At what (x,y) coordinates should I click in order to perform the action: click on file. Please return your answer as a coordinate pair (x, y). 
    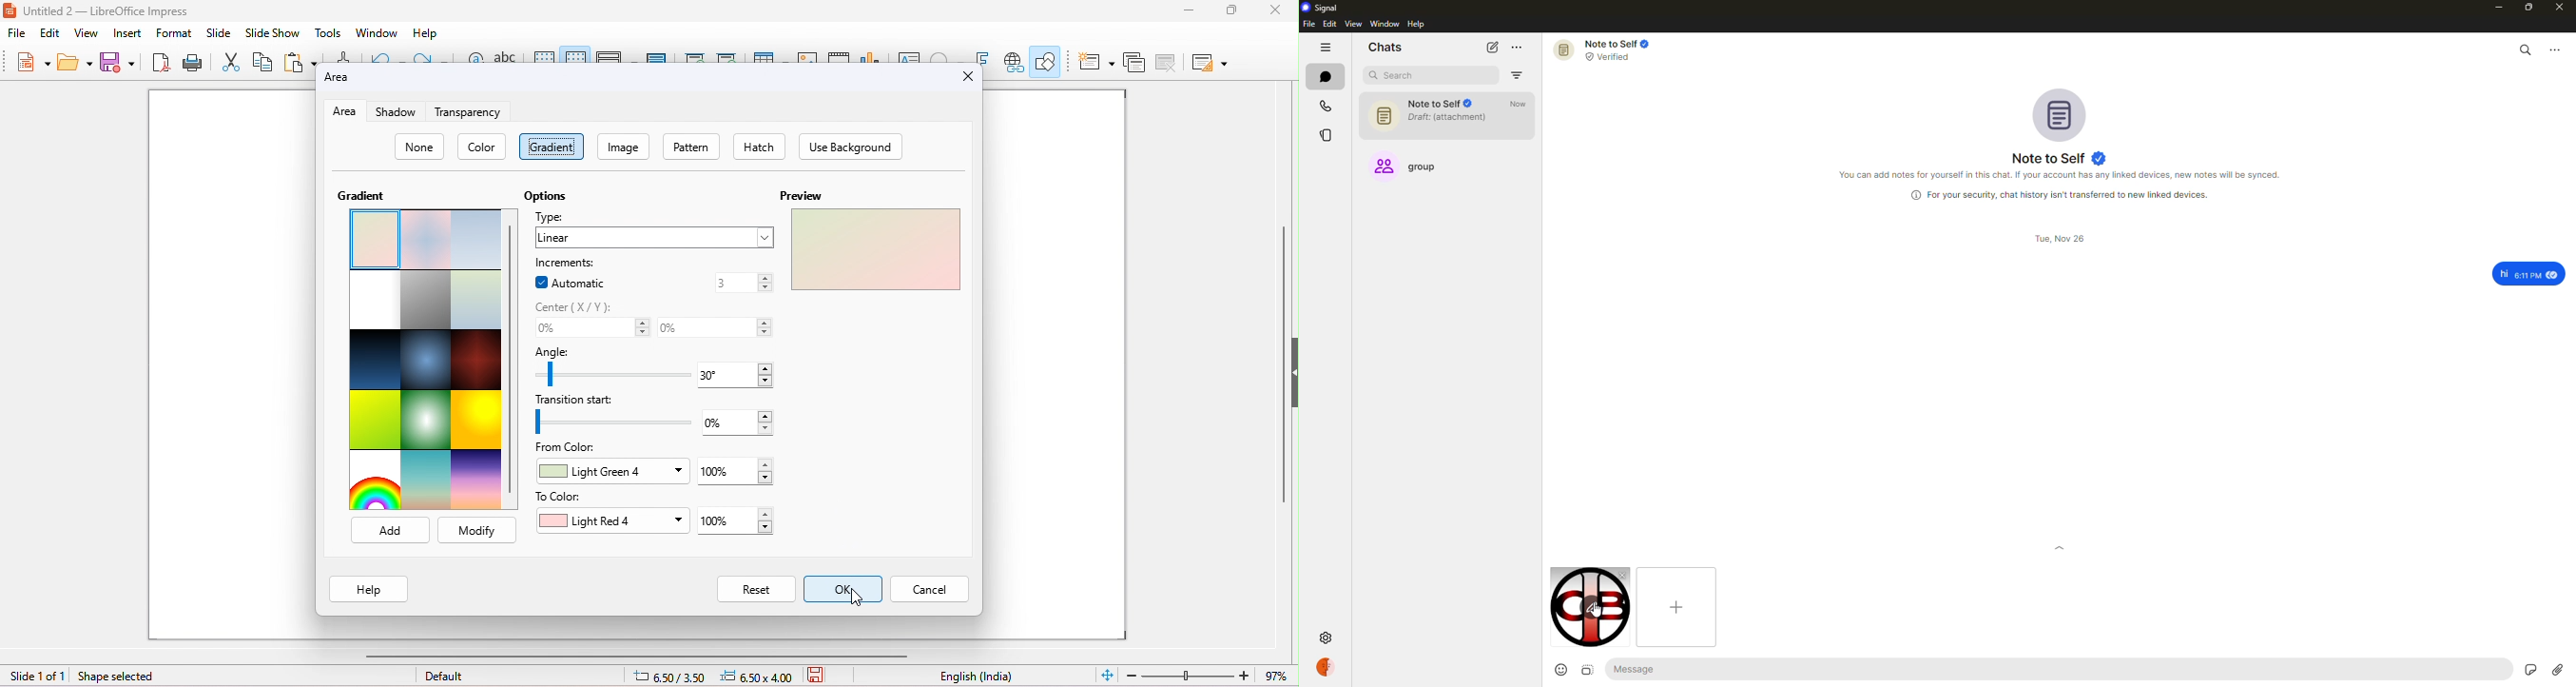
    Looking at the image, I should click on (16, 33).